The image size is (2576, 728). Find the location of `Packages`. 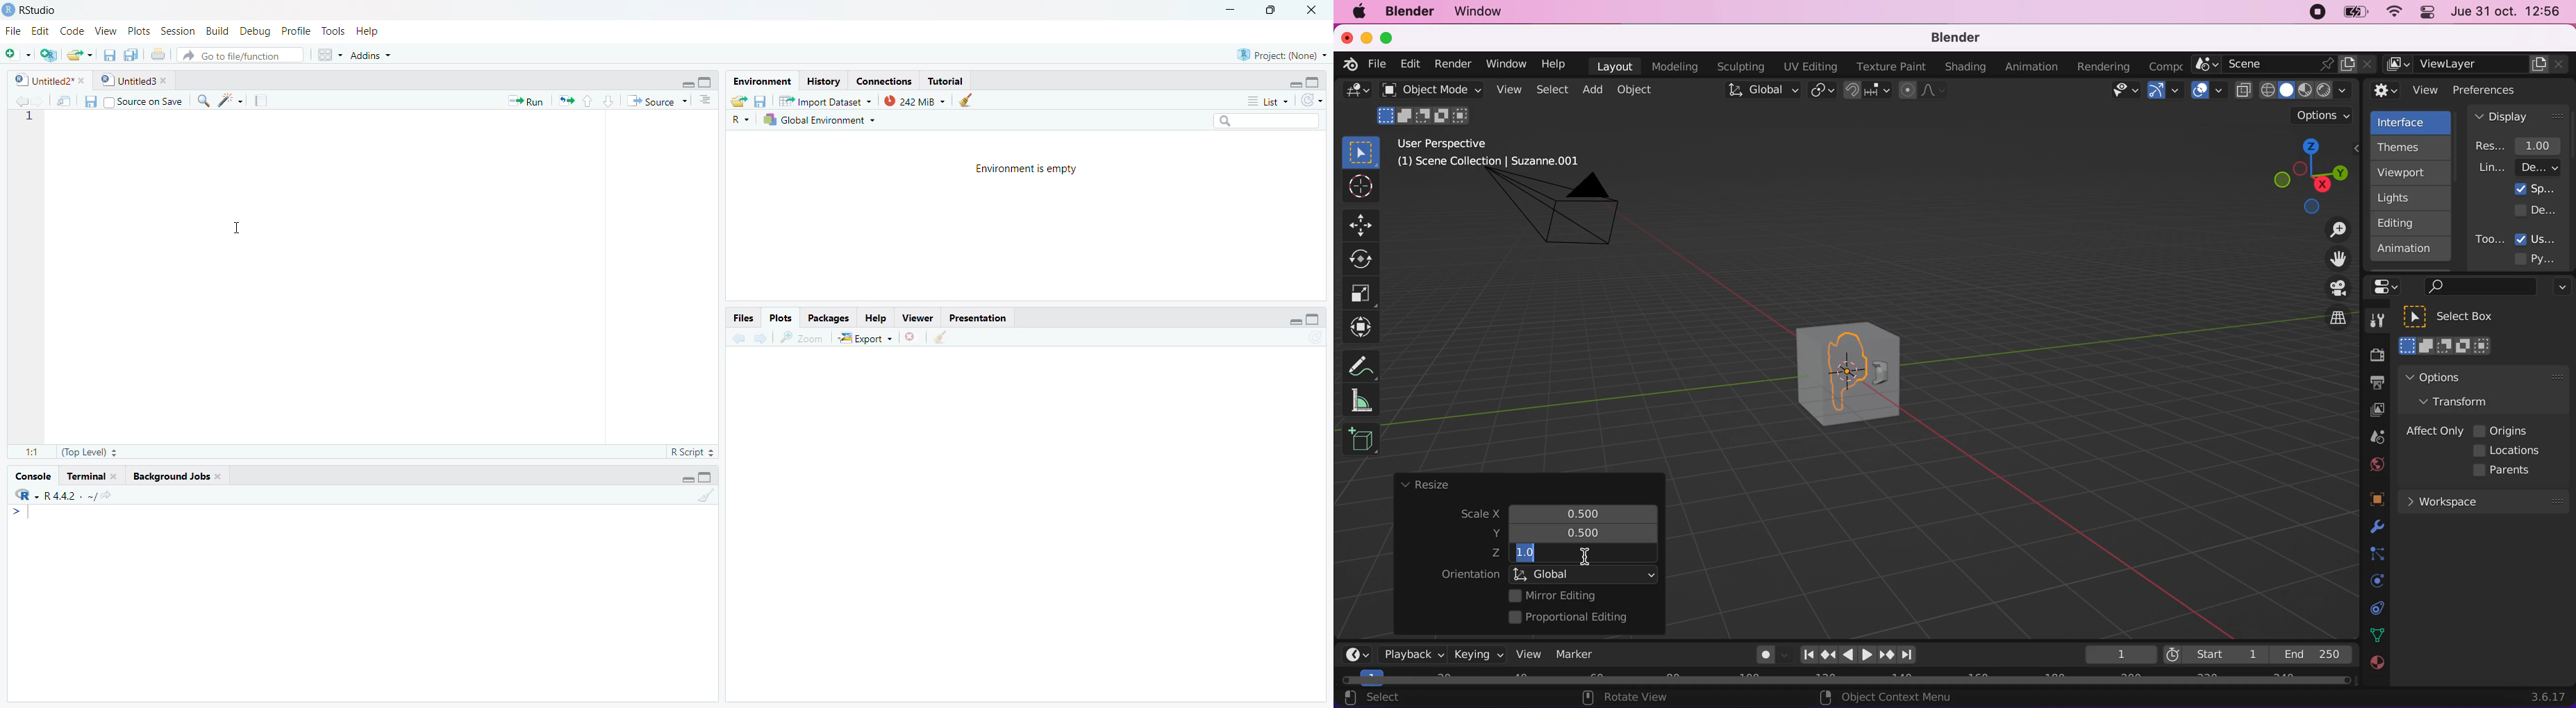

Packages is located at coordinates (827, 318).